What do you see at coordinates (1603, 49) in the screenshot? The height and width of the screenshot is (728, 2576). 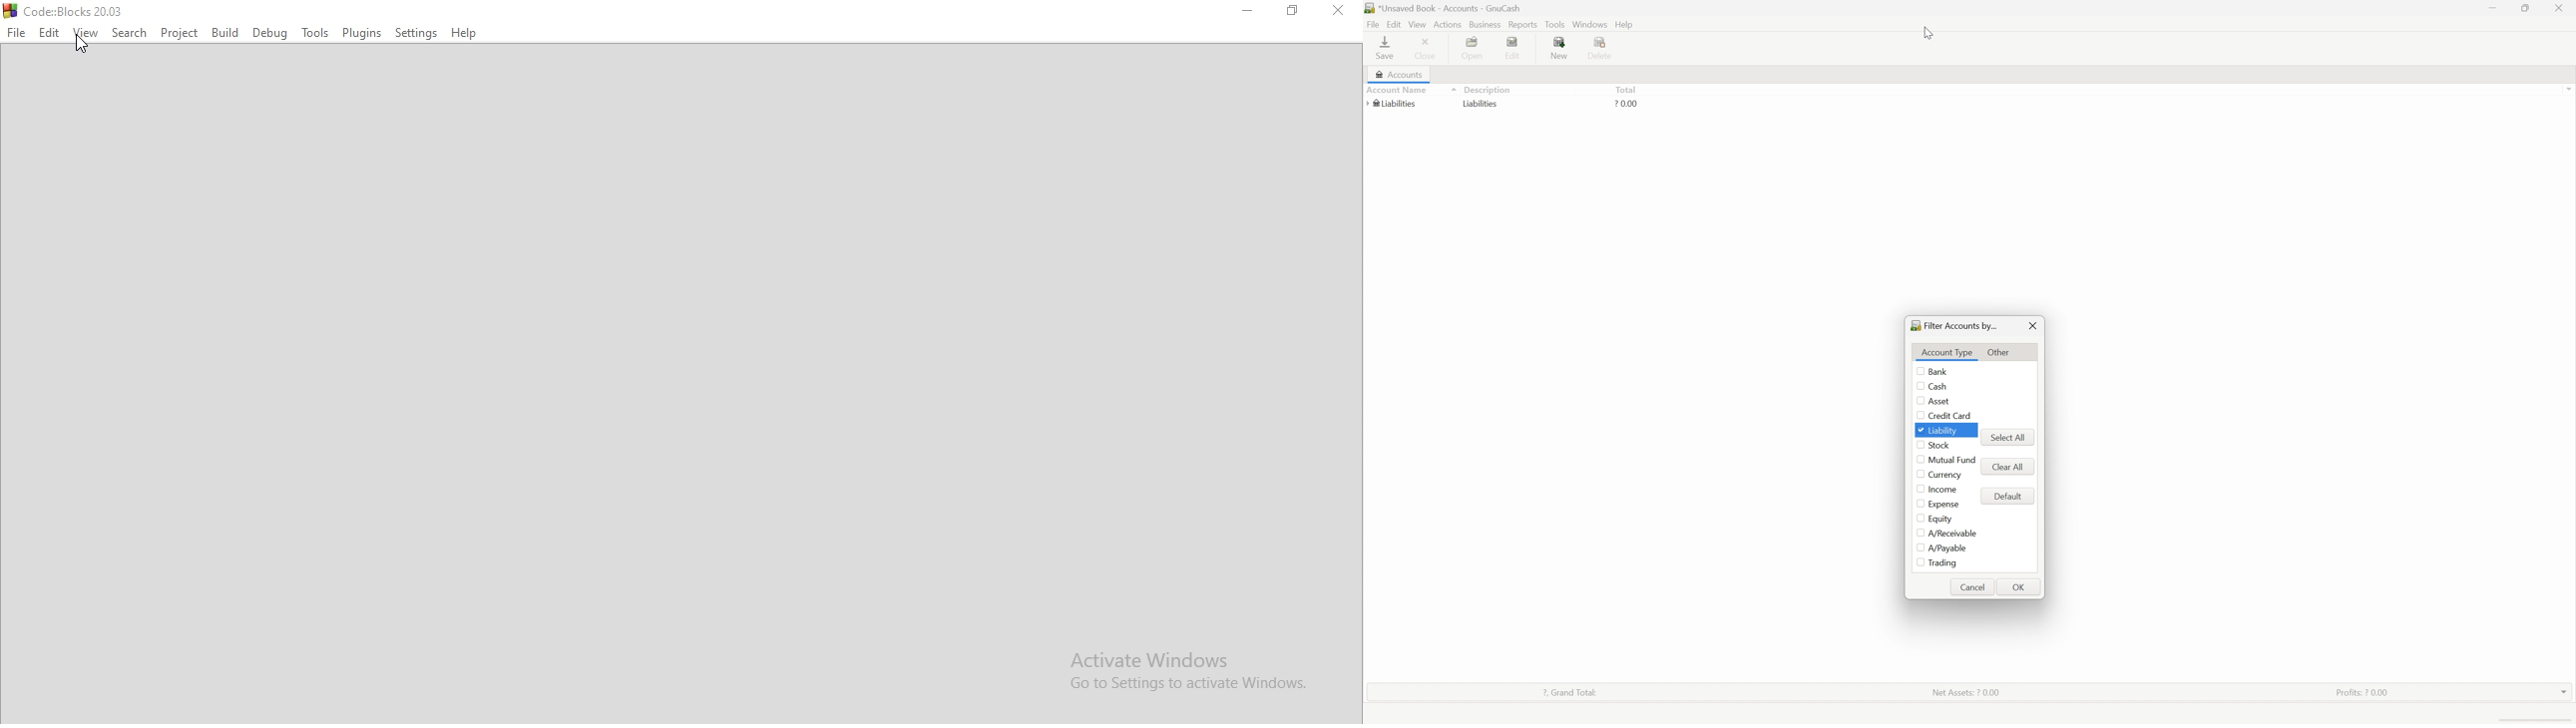 I see `Delete` at bounding box center [1603, 49].